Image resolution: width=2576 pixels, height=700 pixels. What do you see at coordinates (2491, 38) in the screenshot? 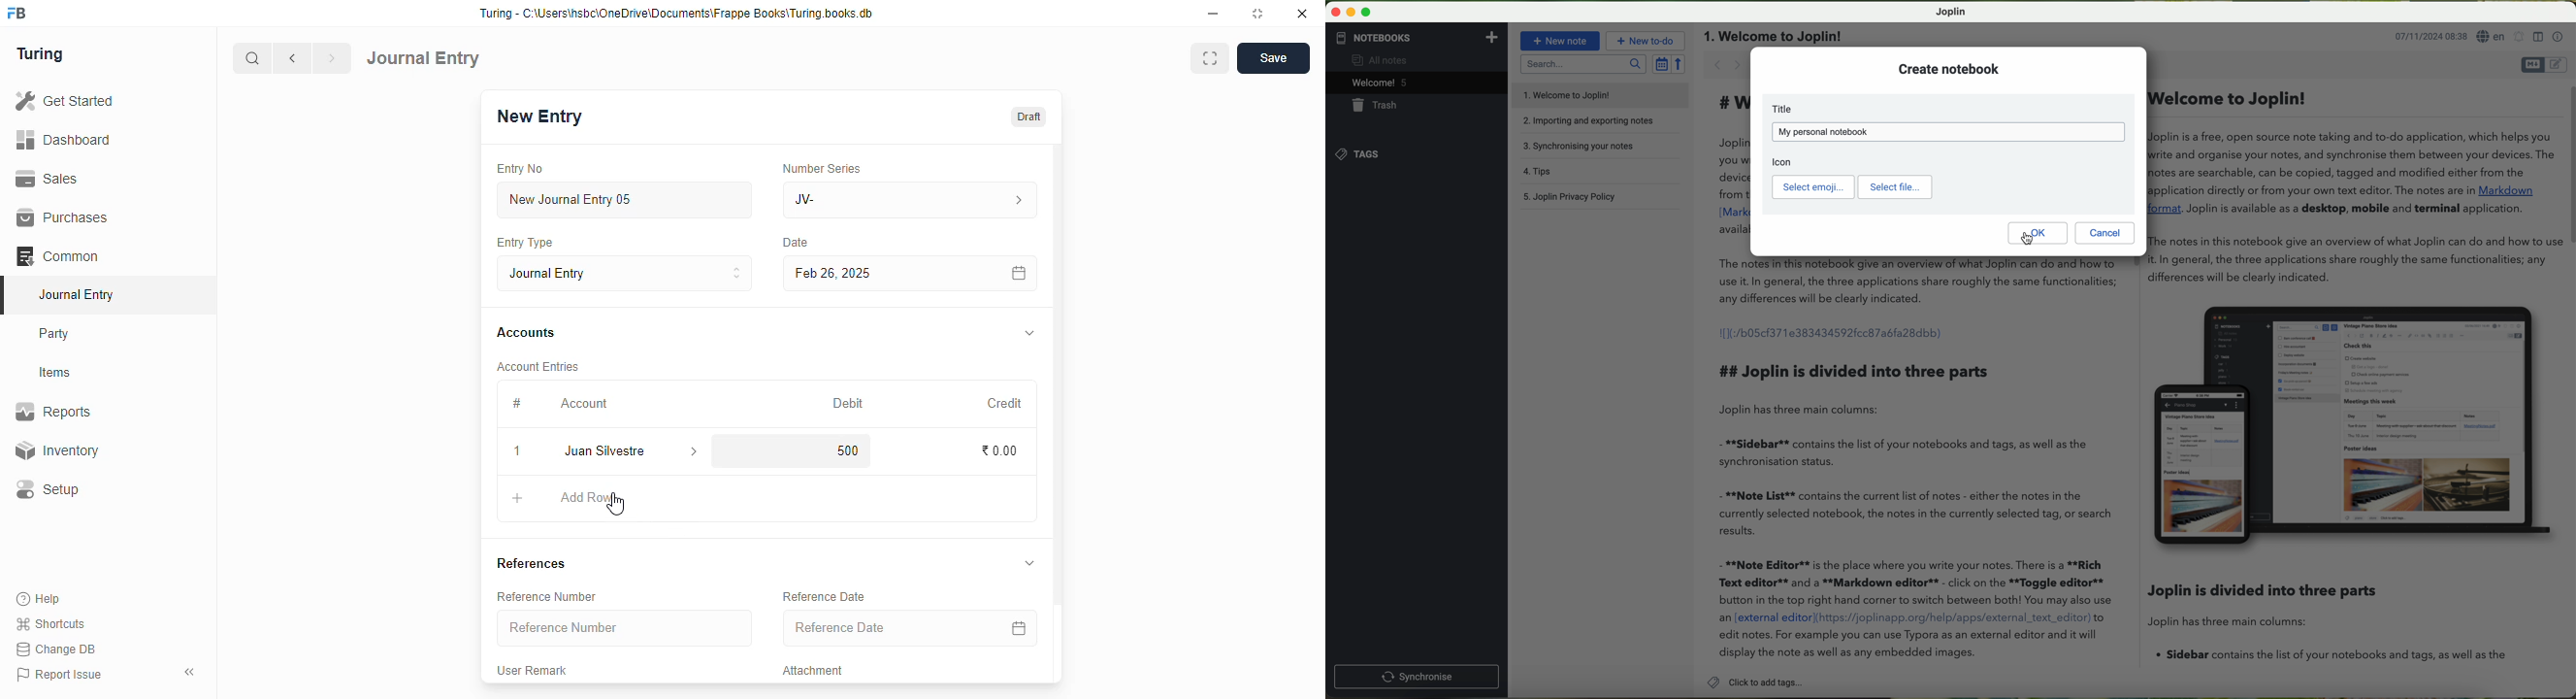
I see `language` at bounding box center [2491, 38].